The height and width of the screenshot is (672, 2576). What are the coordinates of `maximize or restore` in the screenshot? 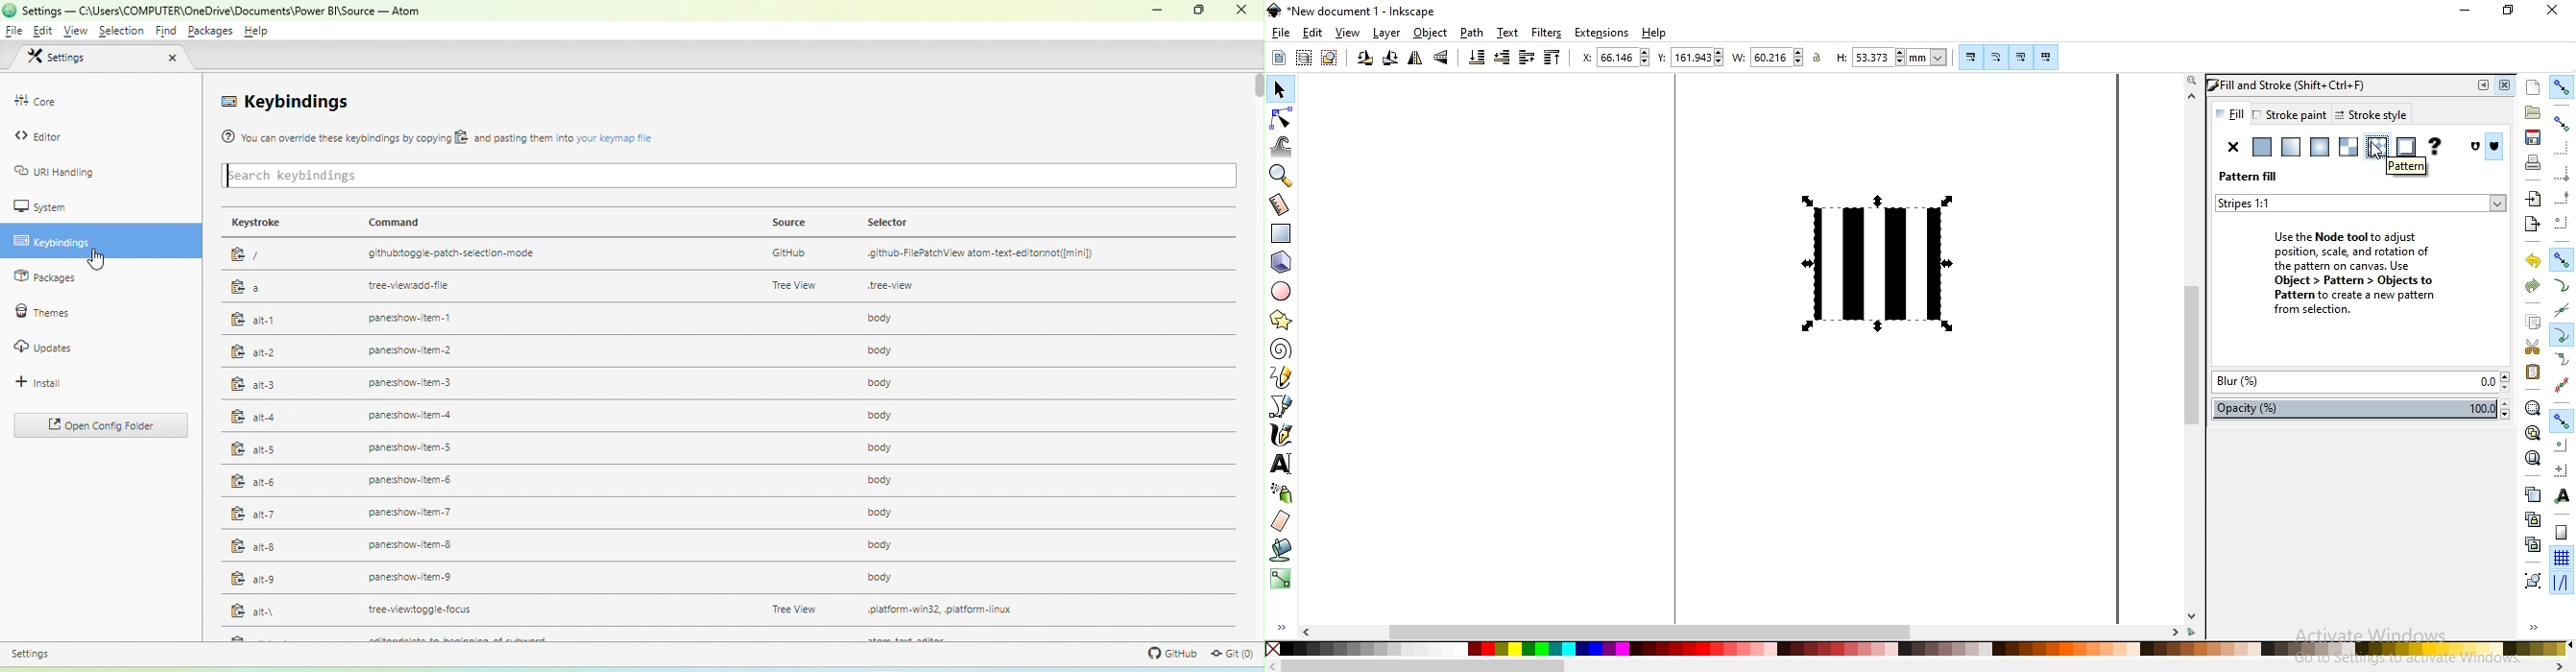 It's located at (1198, 11).